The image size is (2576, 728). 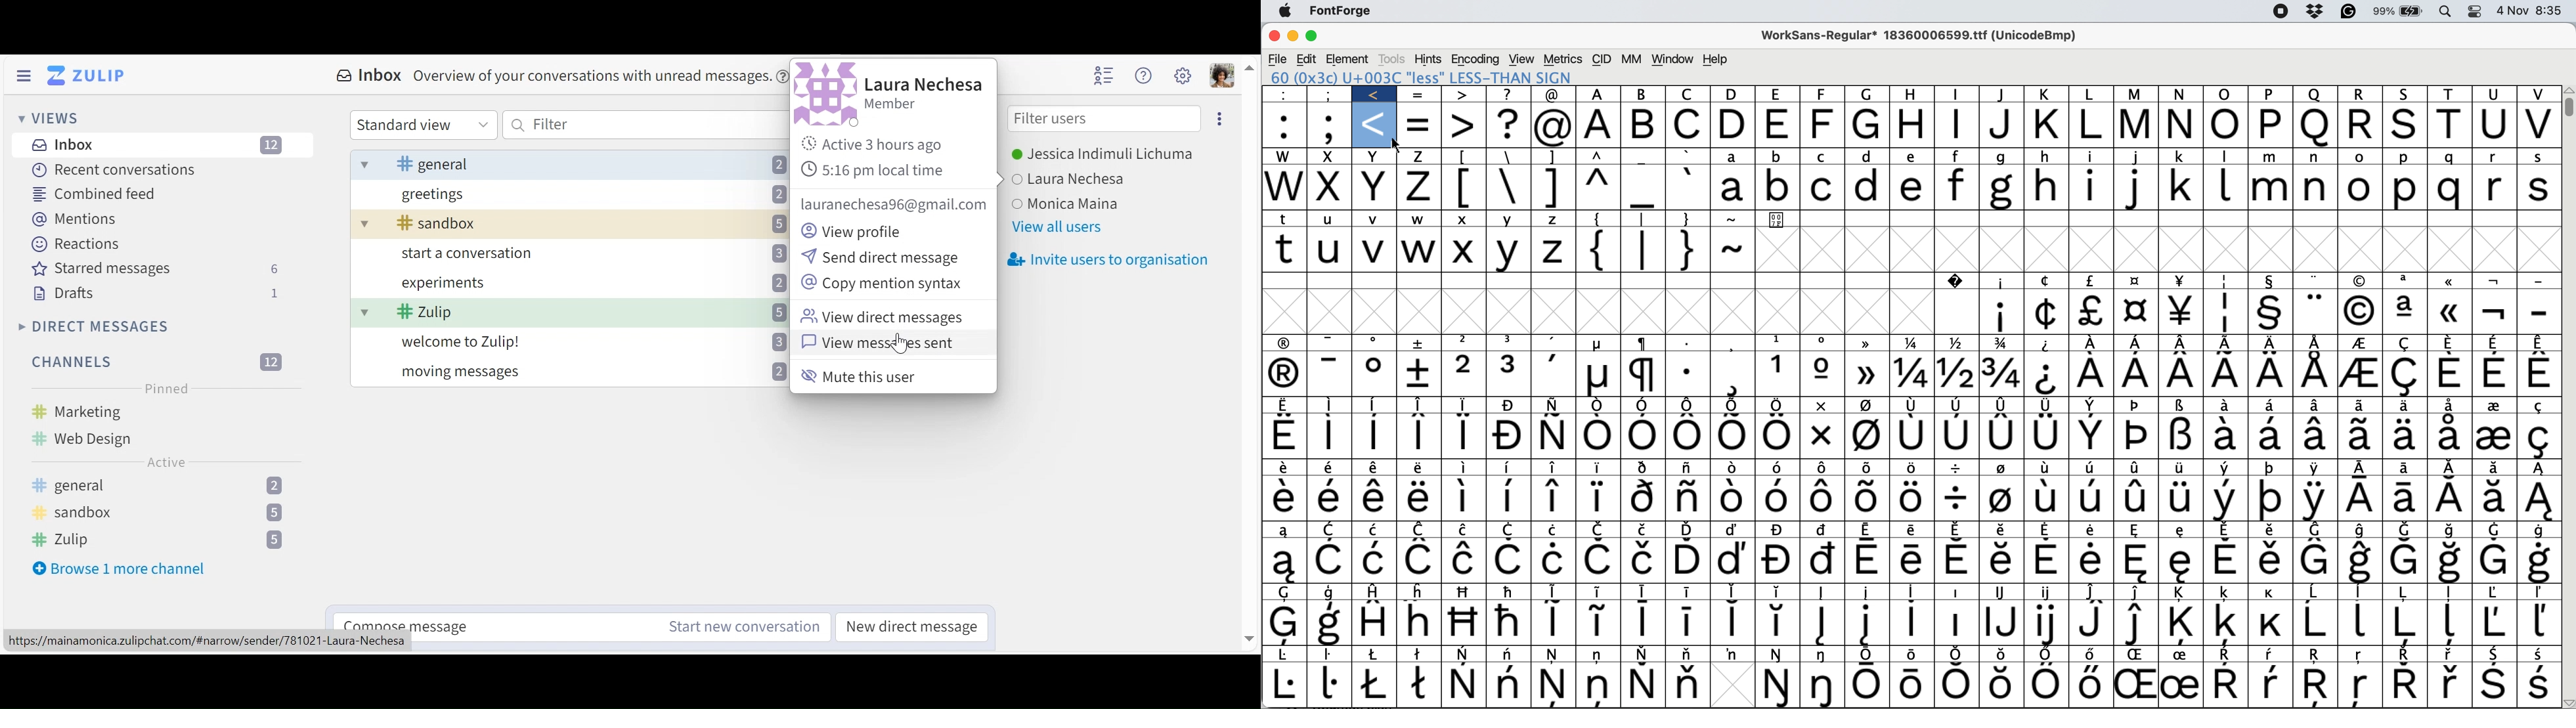 I want to click on system logo, so click(x=1286, y=11).